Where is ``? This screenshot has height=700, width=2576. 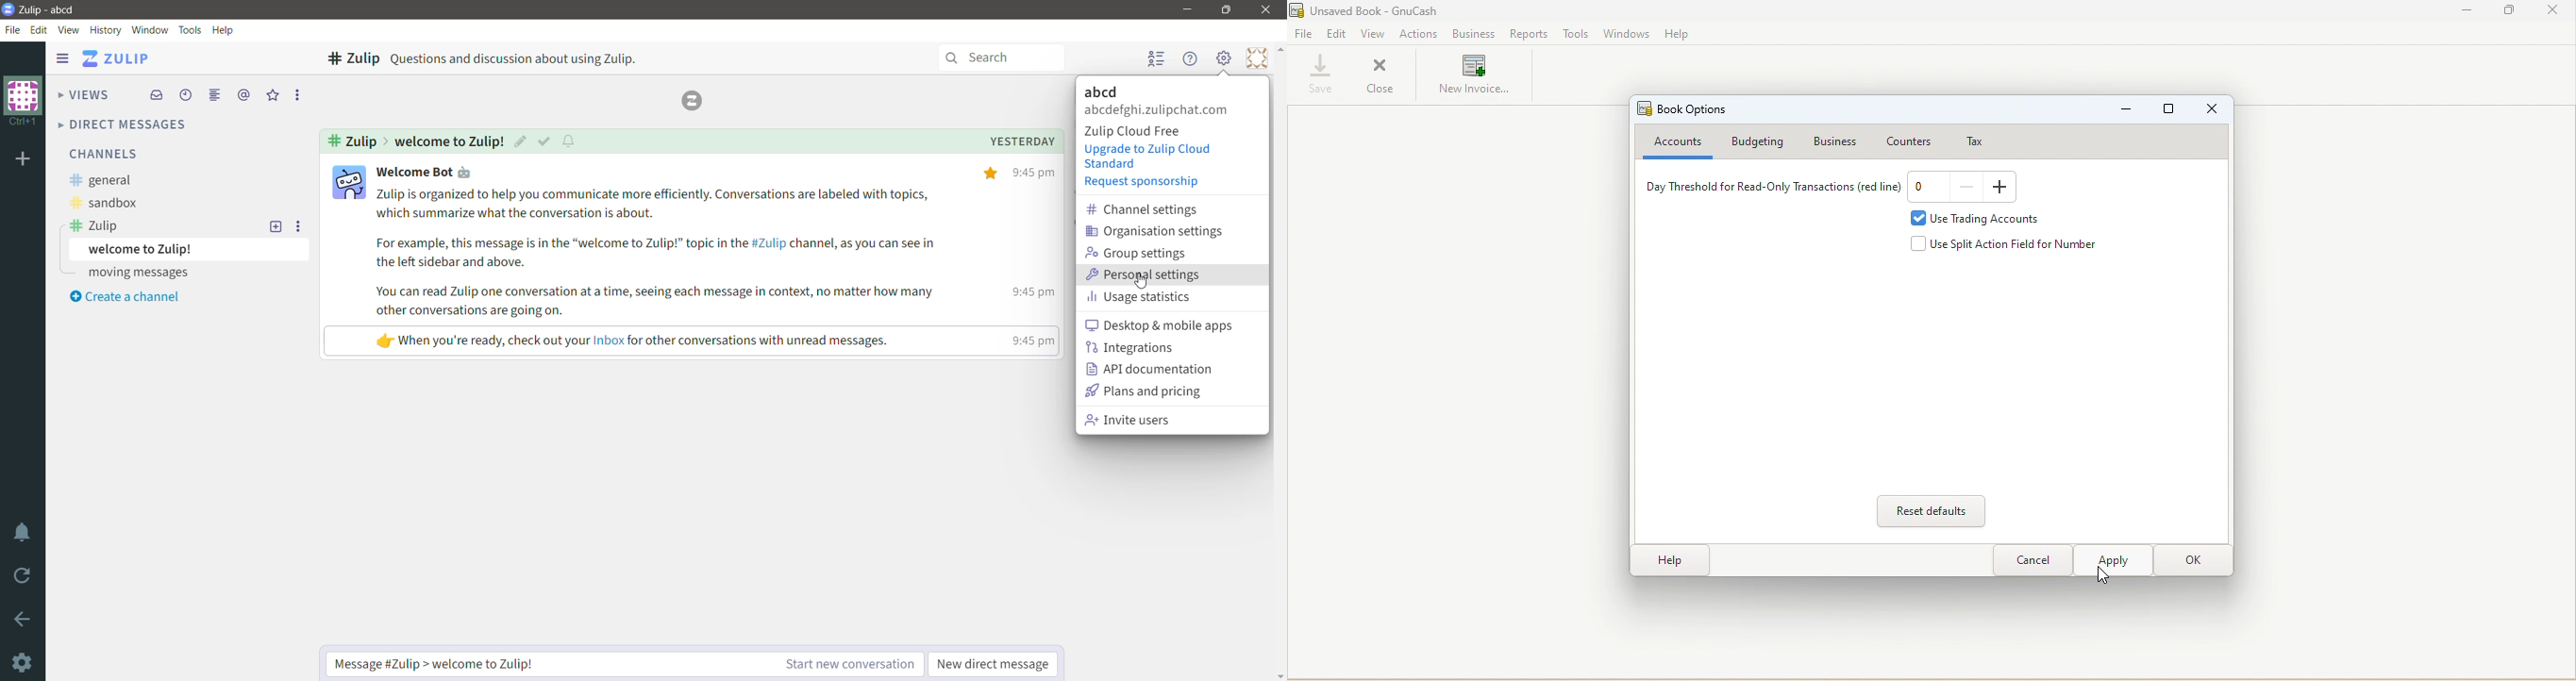
 is located at coordinates (1141, 182).